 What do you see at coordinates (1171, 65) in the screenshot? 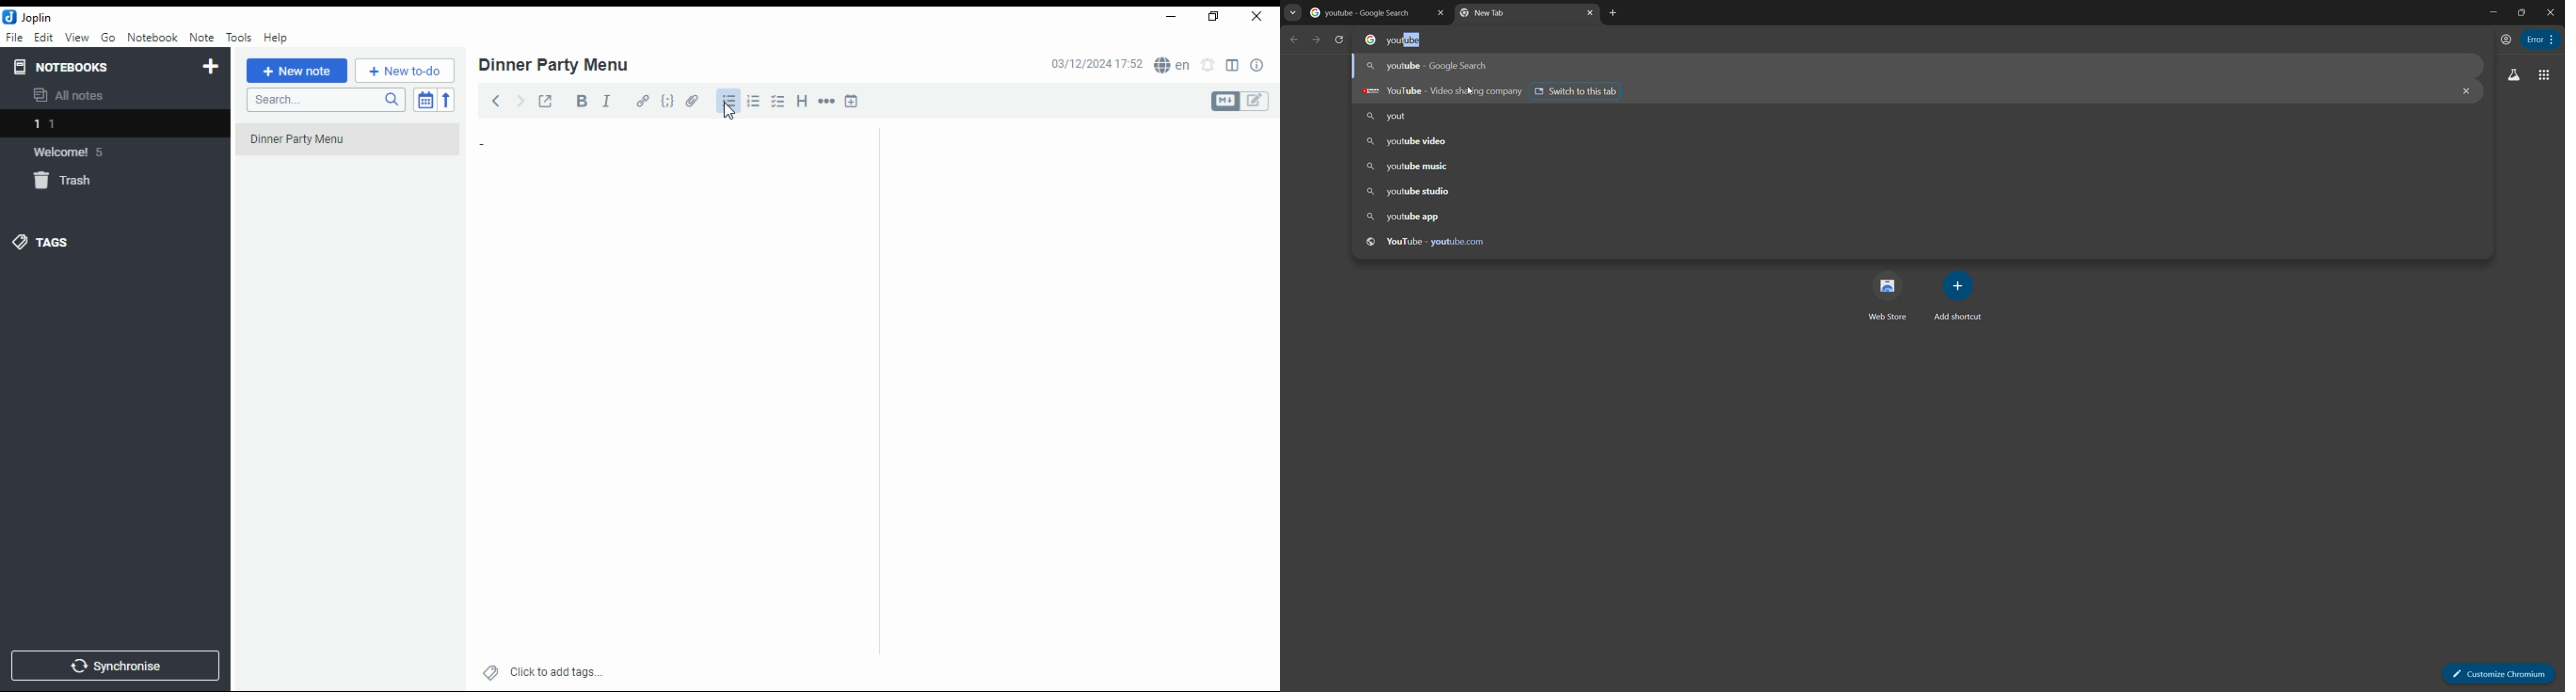
I see `Language` at bounding box center [1171, 65].